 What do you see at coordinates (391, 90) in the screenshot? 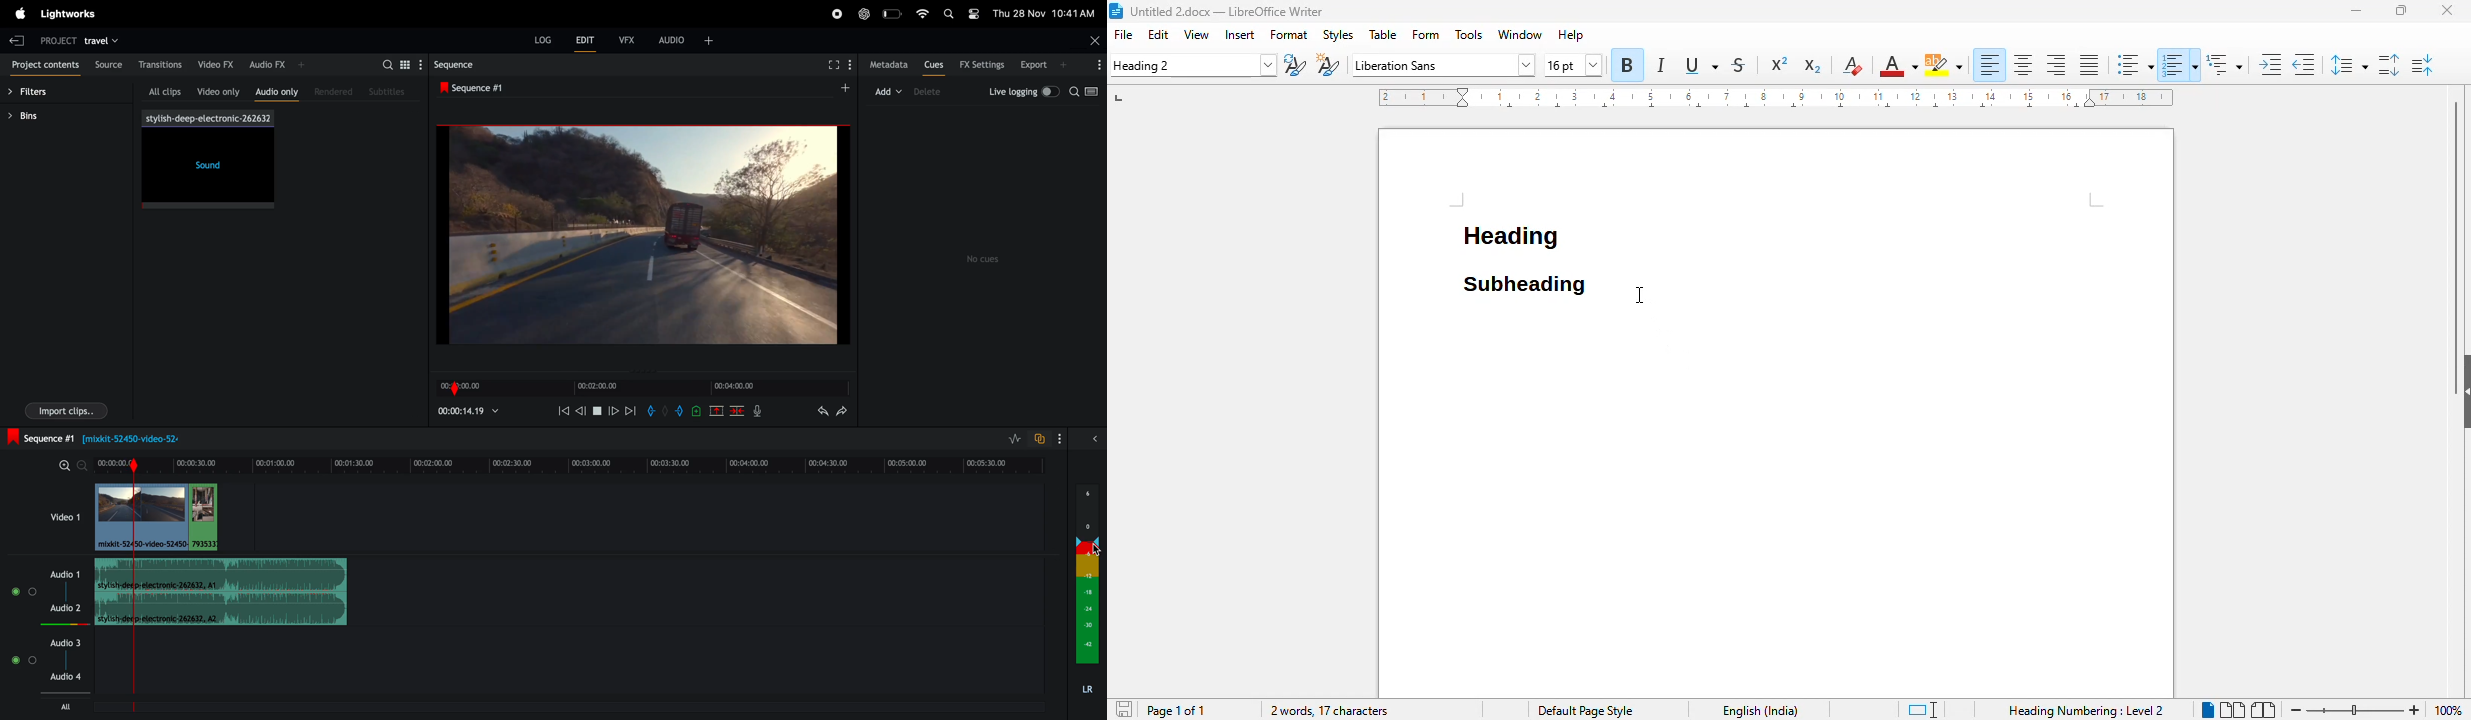
I see `sub titles` at bounding box center [391, 90].